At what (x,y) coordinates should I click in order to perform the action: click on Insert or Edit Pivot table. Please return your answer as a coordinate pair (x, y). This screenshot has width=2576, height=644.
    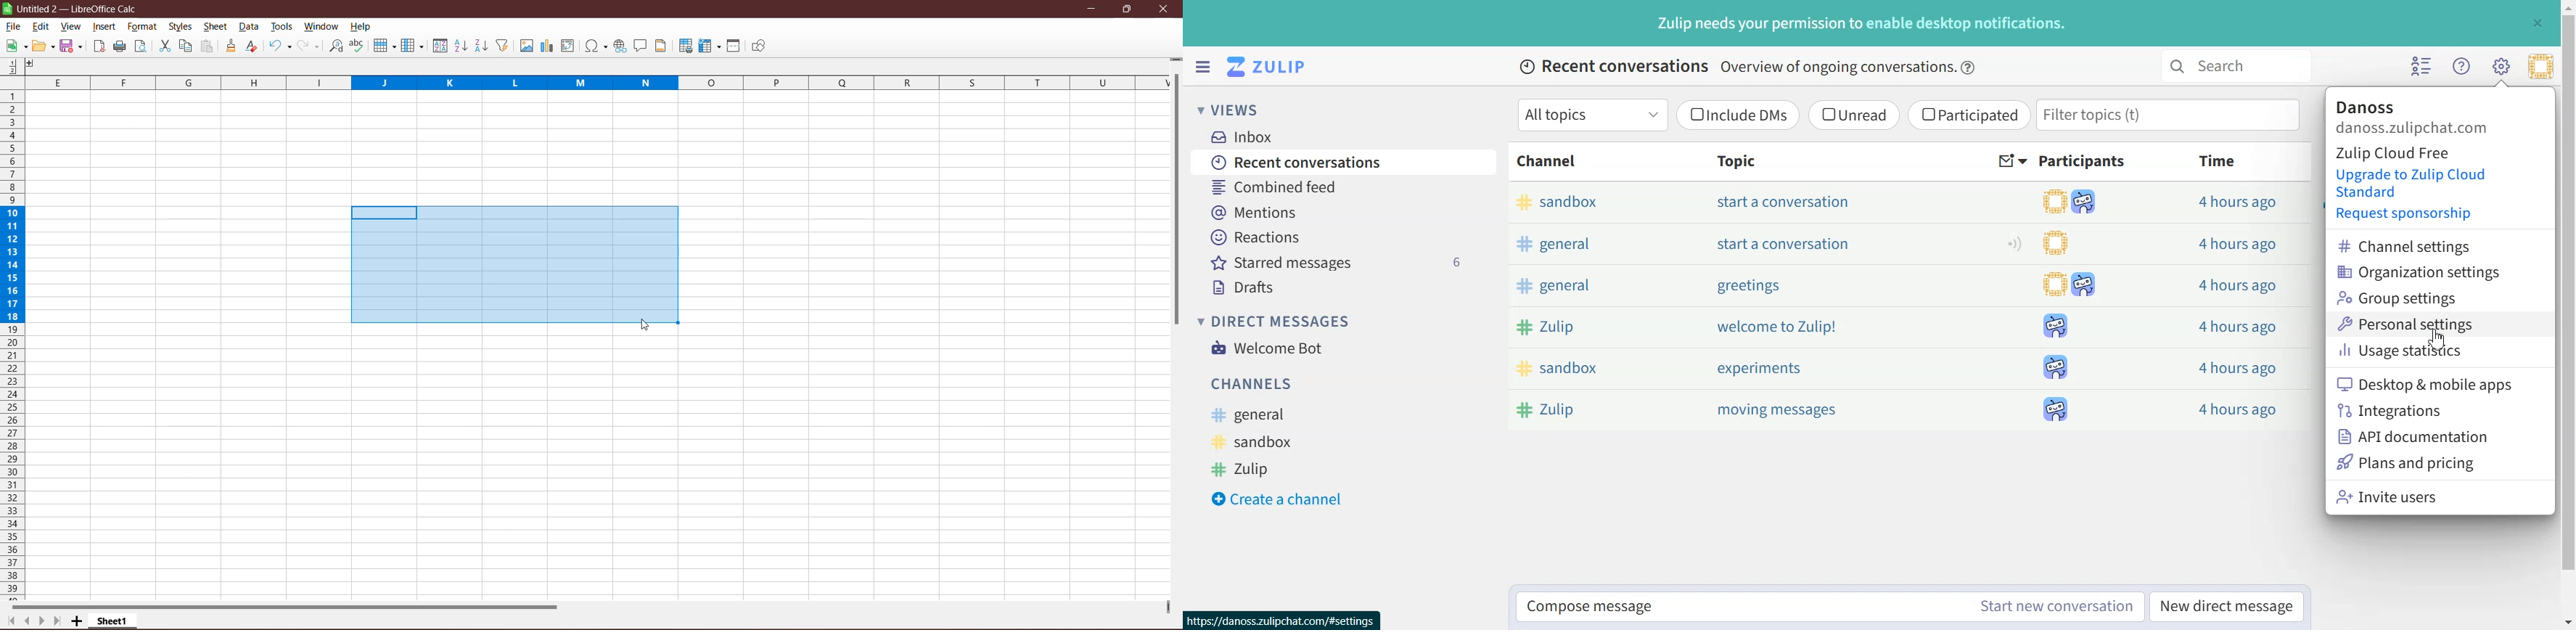
    Looking at the image, I should click on (568, 45).